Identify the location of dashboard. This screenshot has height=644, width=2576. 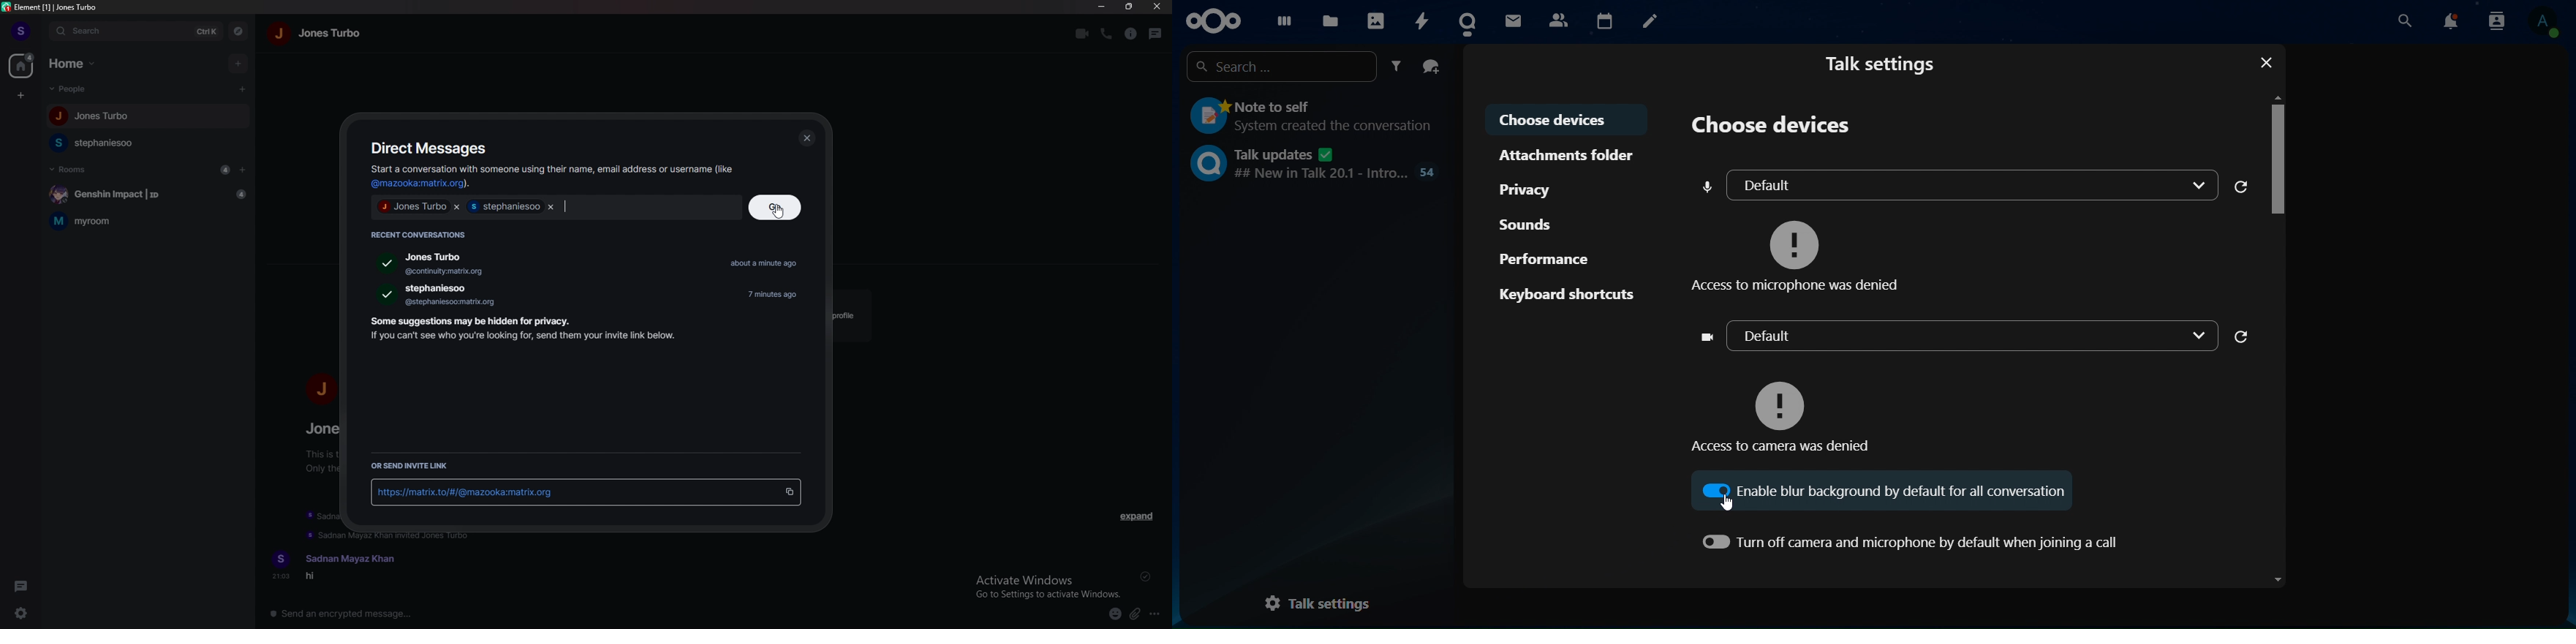
(1280, 20).